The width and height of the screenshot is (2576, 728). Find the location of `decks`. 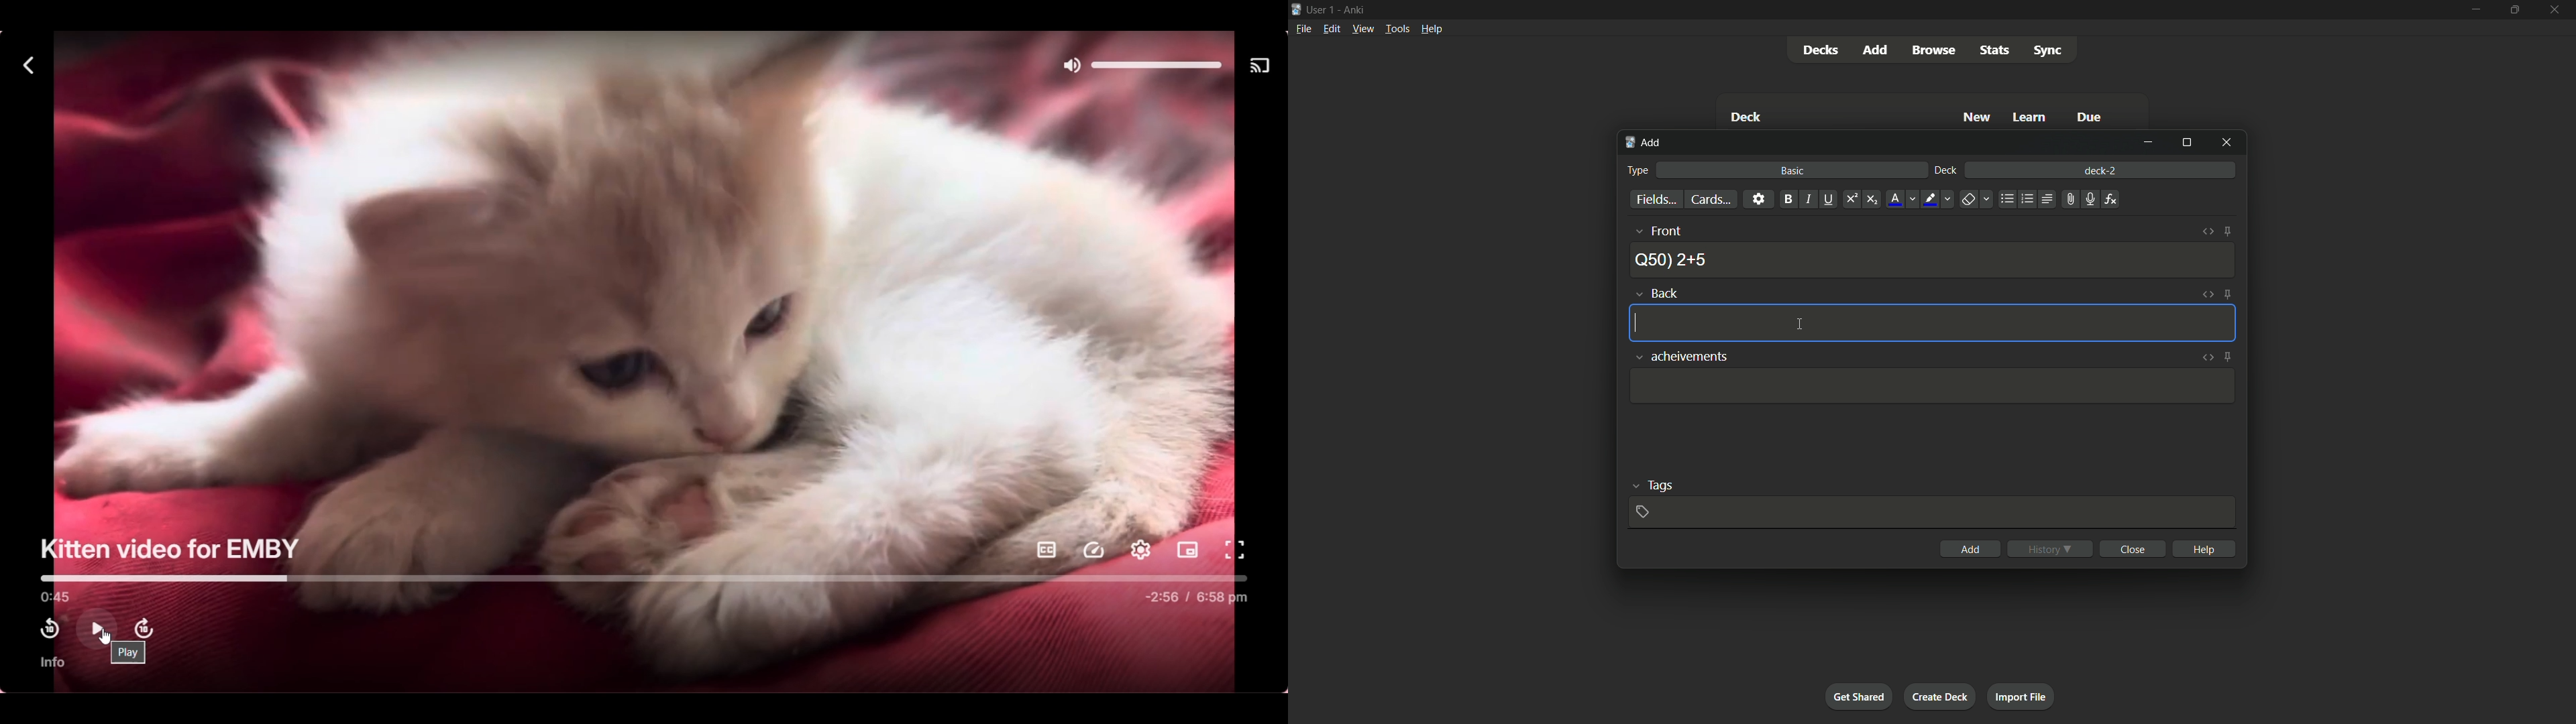

decks is located at coordinates (1819, 50).